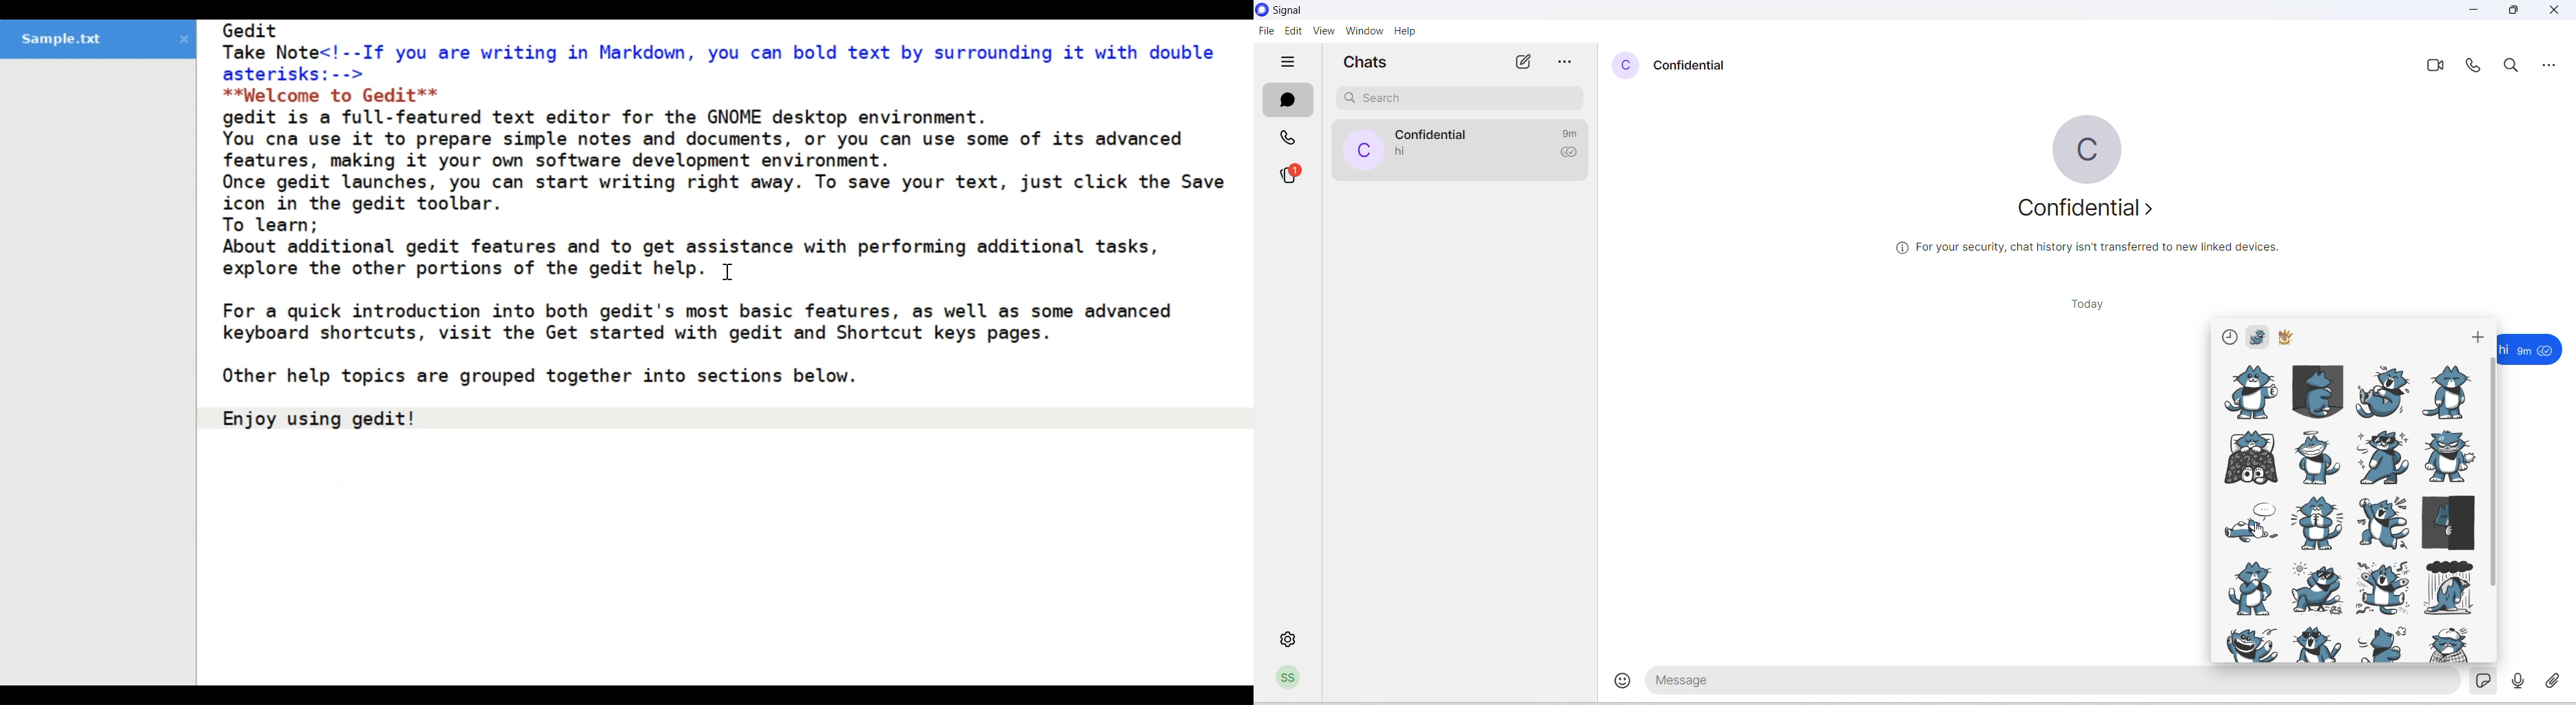  Describe the element at coordinates (2556, 12) in the screenshot. I see `close` at that location.